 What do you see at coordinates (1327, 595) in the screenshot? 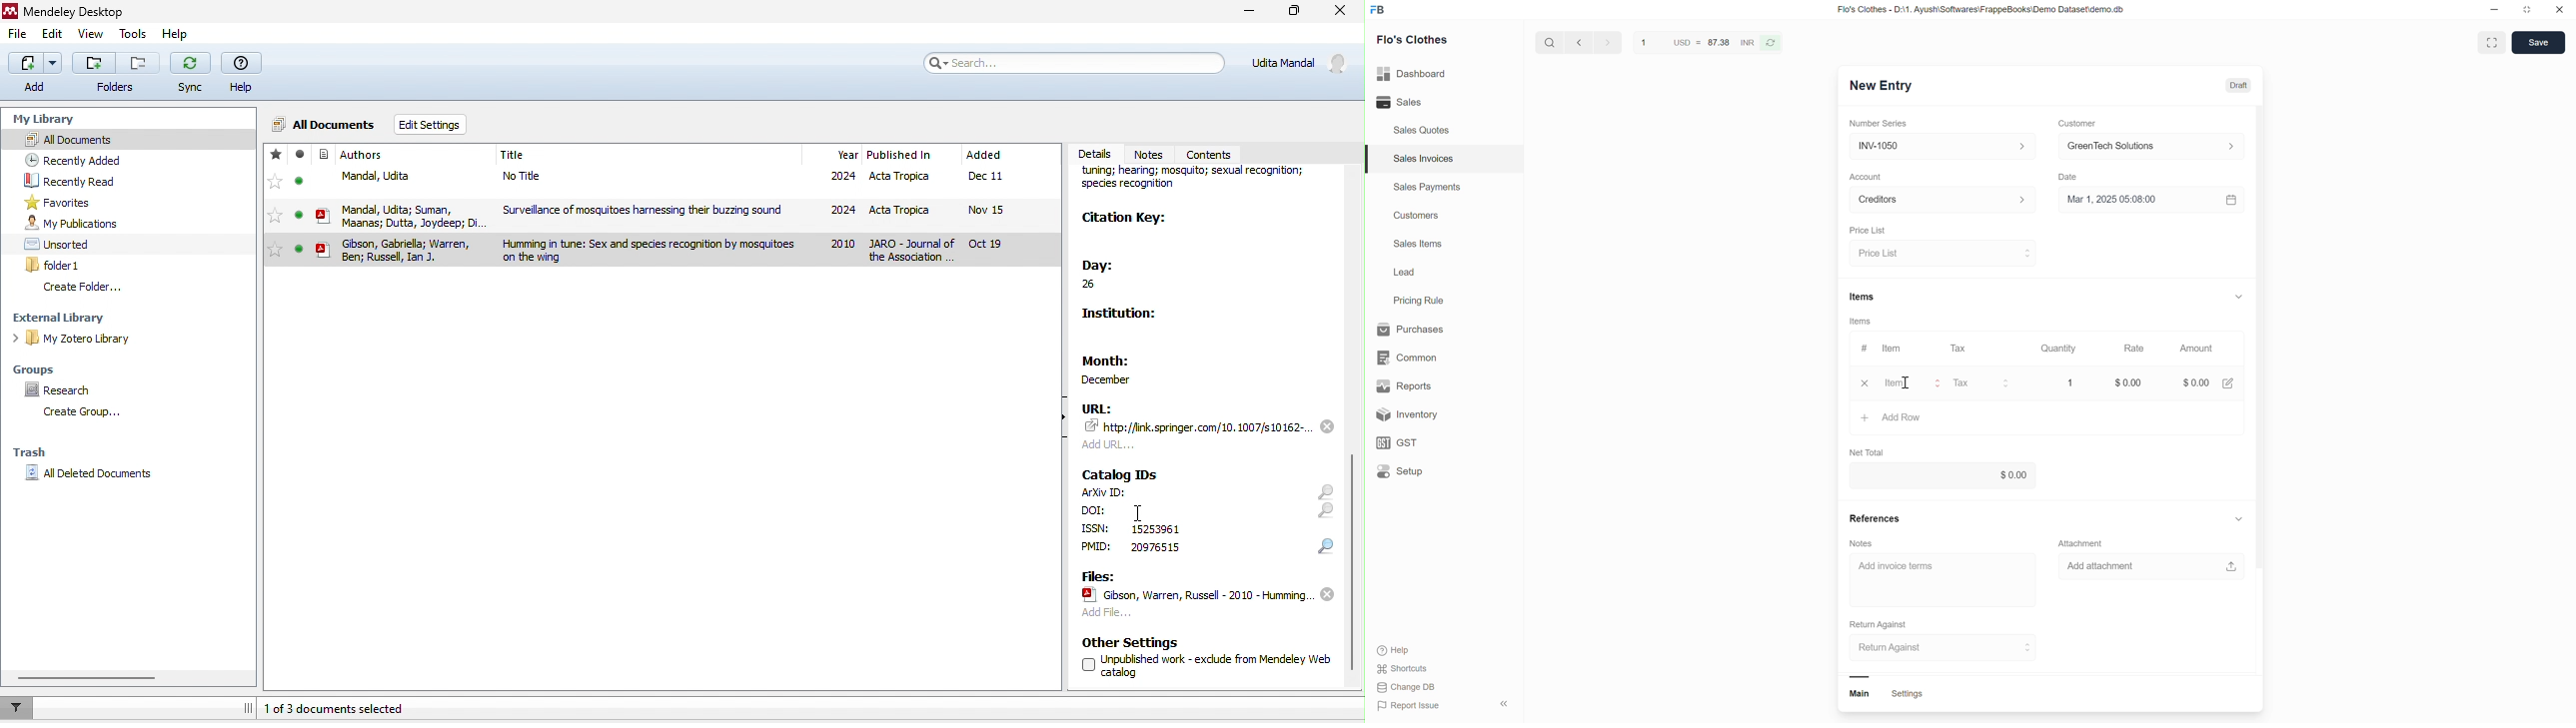
I see `remove` at bounding box center [1327, 595].